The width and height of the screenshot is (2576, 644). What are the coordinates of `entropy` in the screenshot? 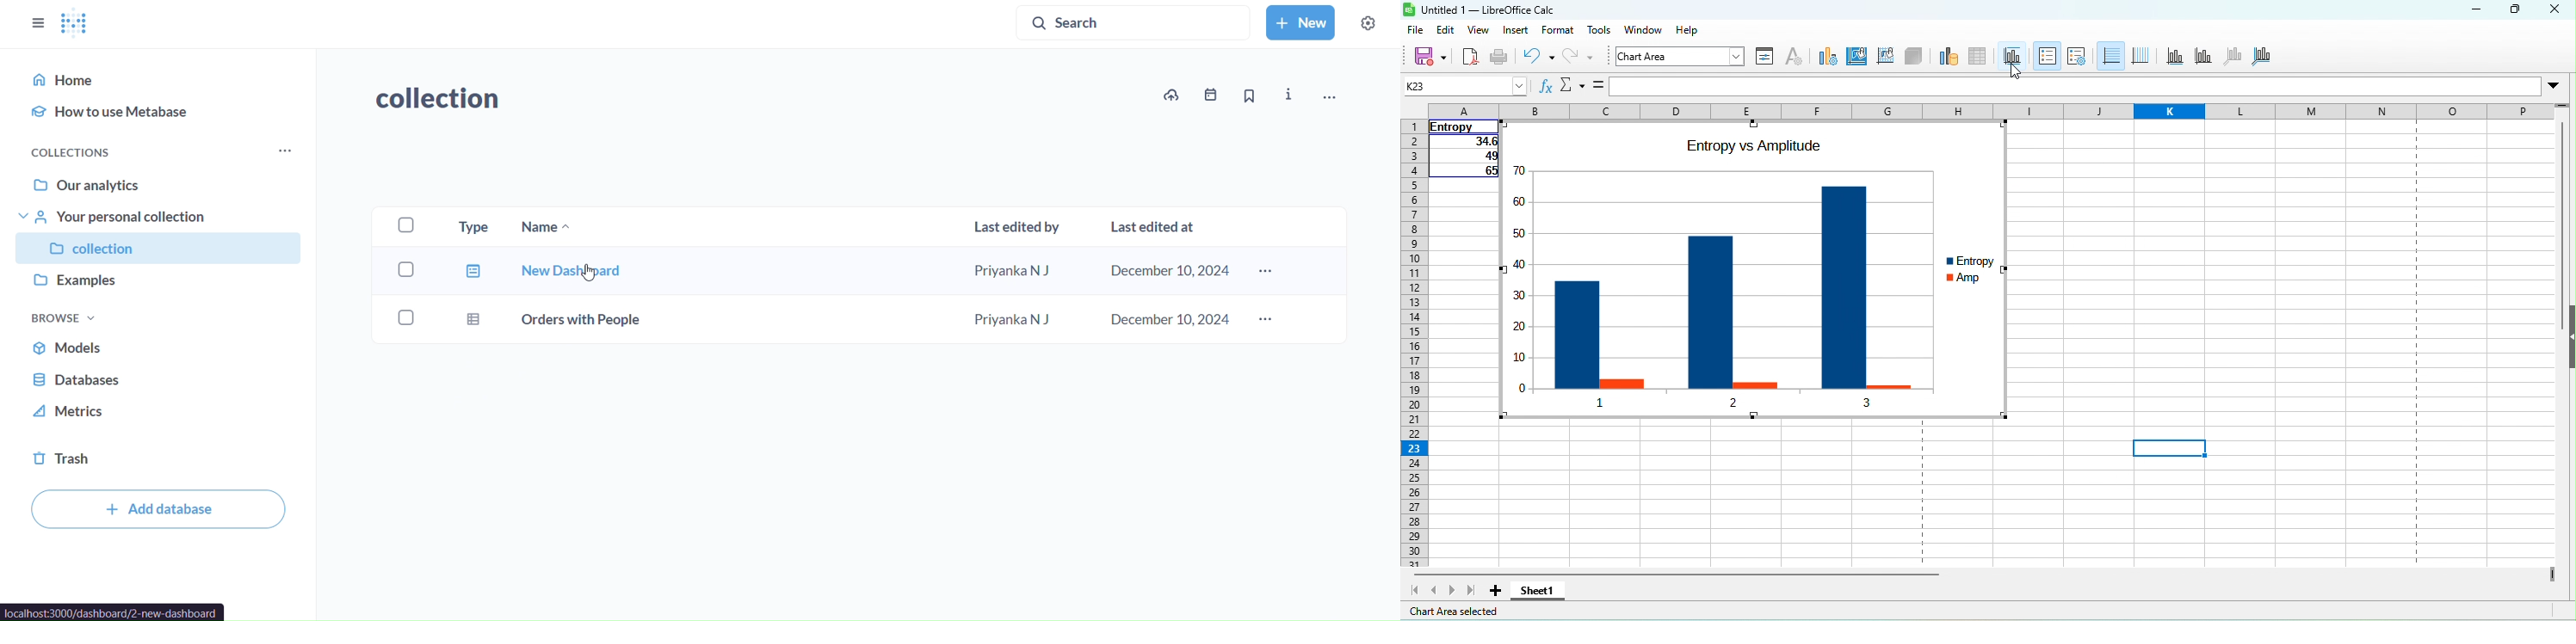 It's located at (1461, 126).